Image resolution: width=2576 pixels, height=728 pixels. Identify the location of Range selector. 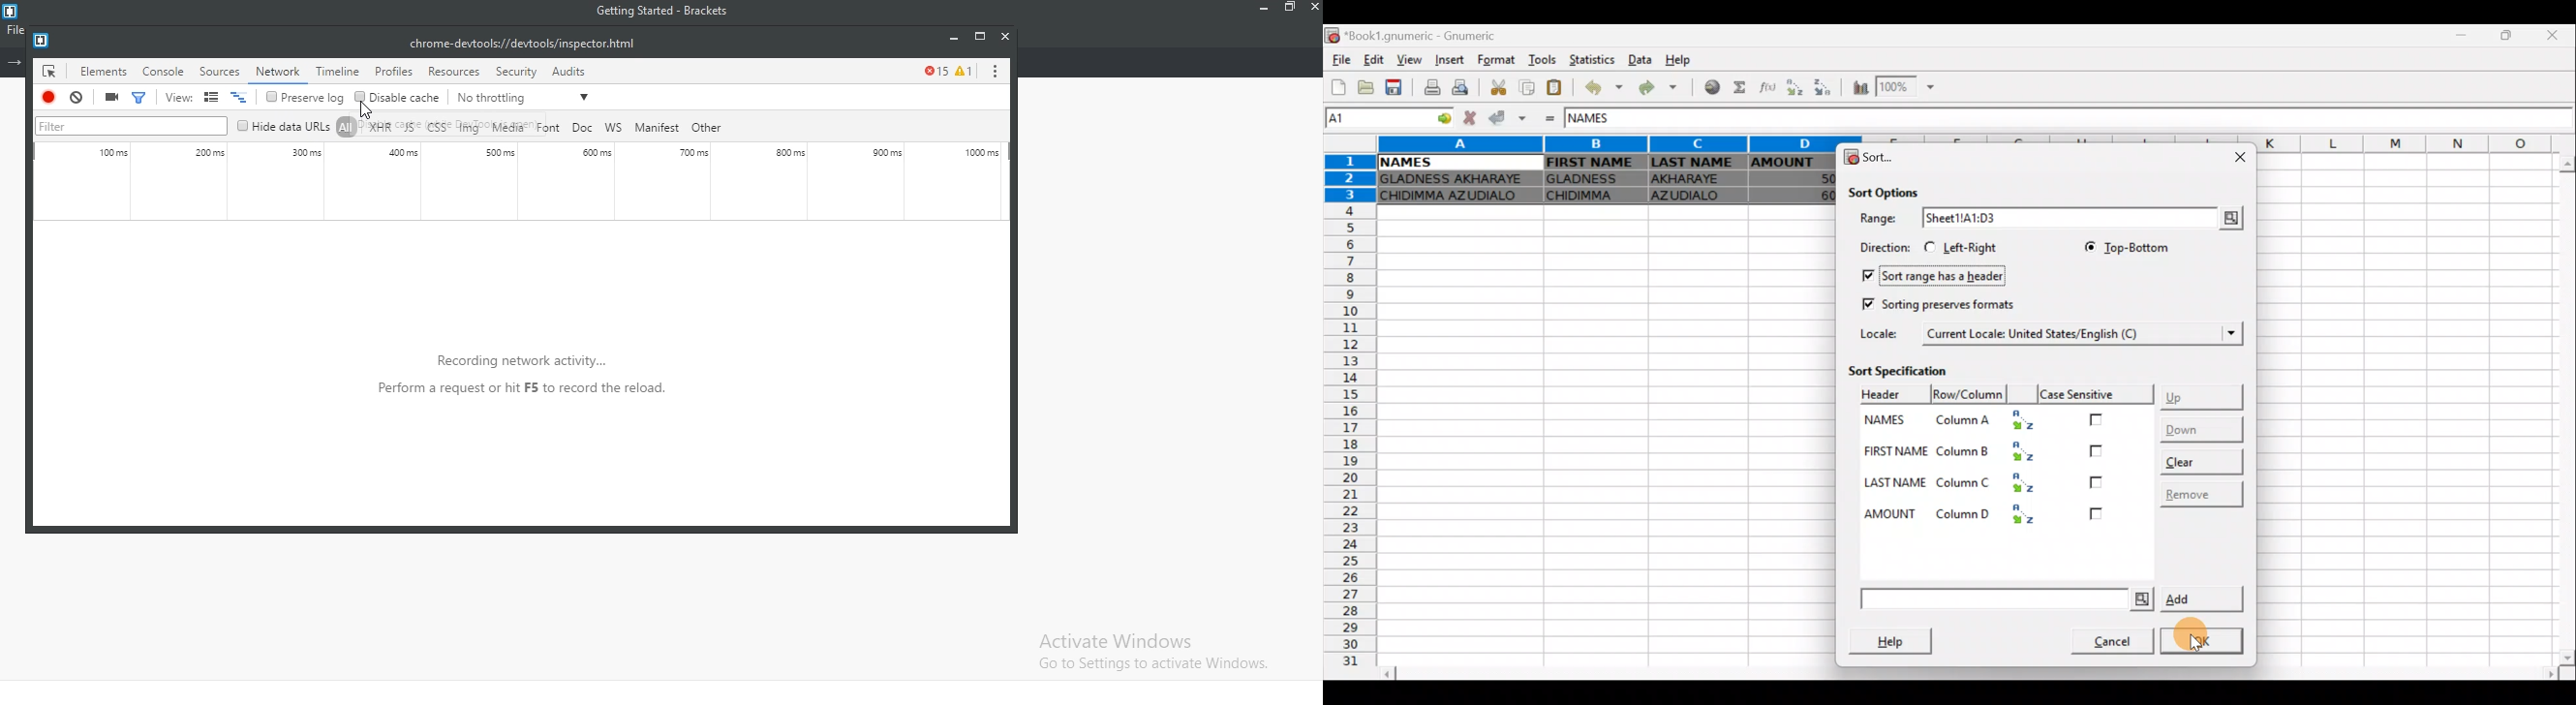
(2229, 218).